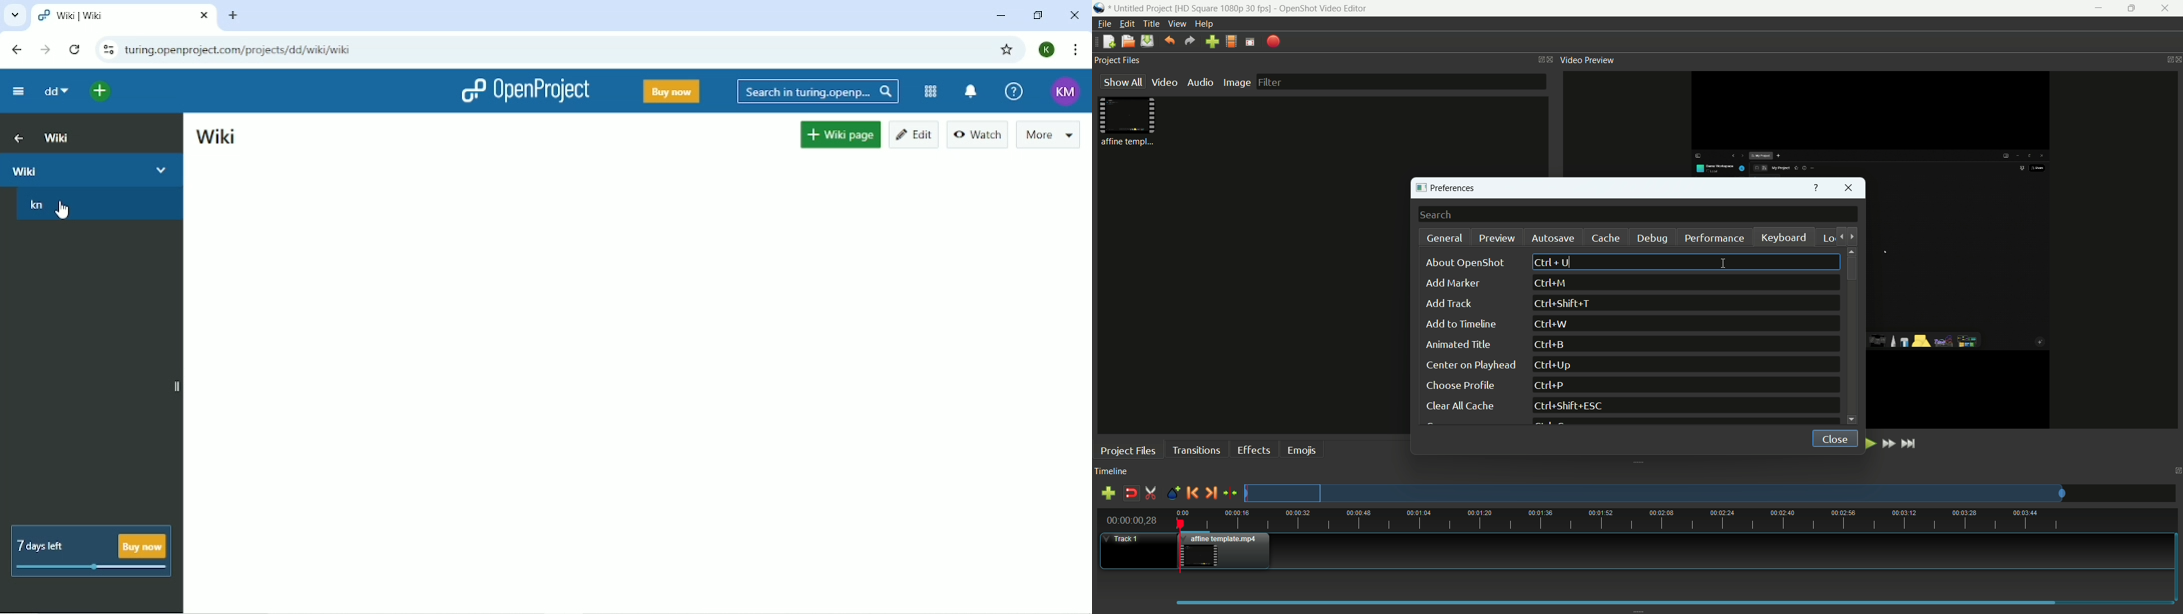  Describe the element at coordinates (45, 50) in the screenshot. I see `Forward` at that location.